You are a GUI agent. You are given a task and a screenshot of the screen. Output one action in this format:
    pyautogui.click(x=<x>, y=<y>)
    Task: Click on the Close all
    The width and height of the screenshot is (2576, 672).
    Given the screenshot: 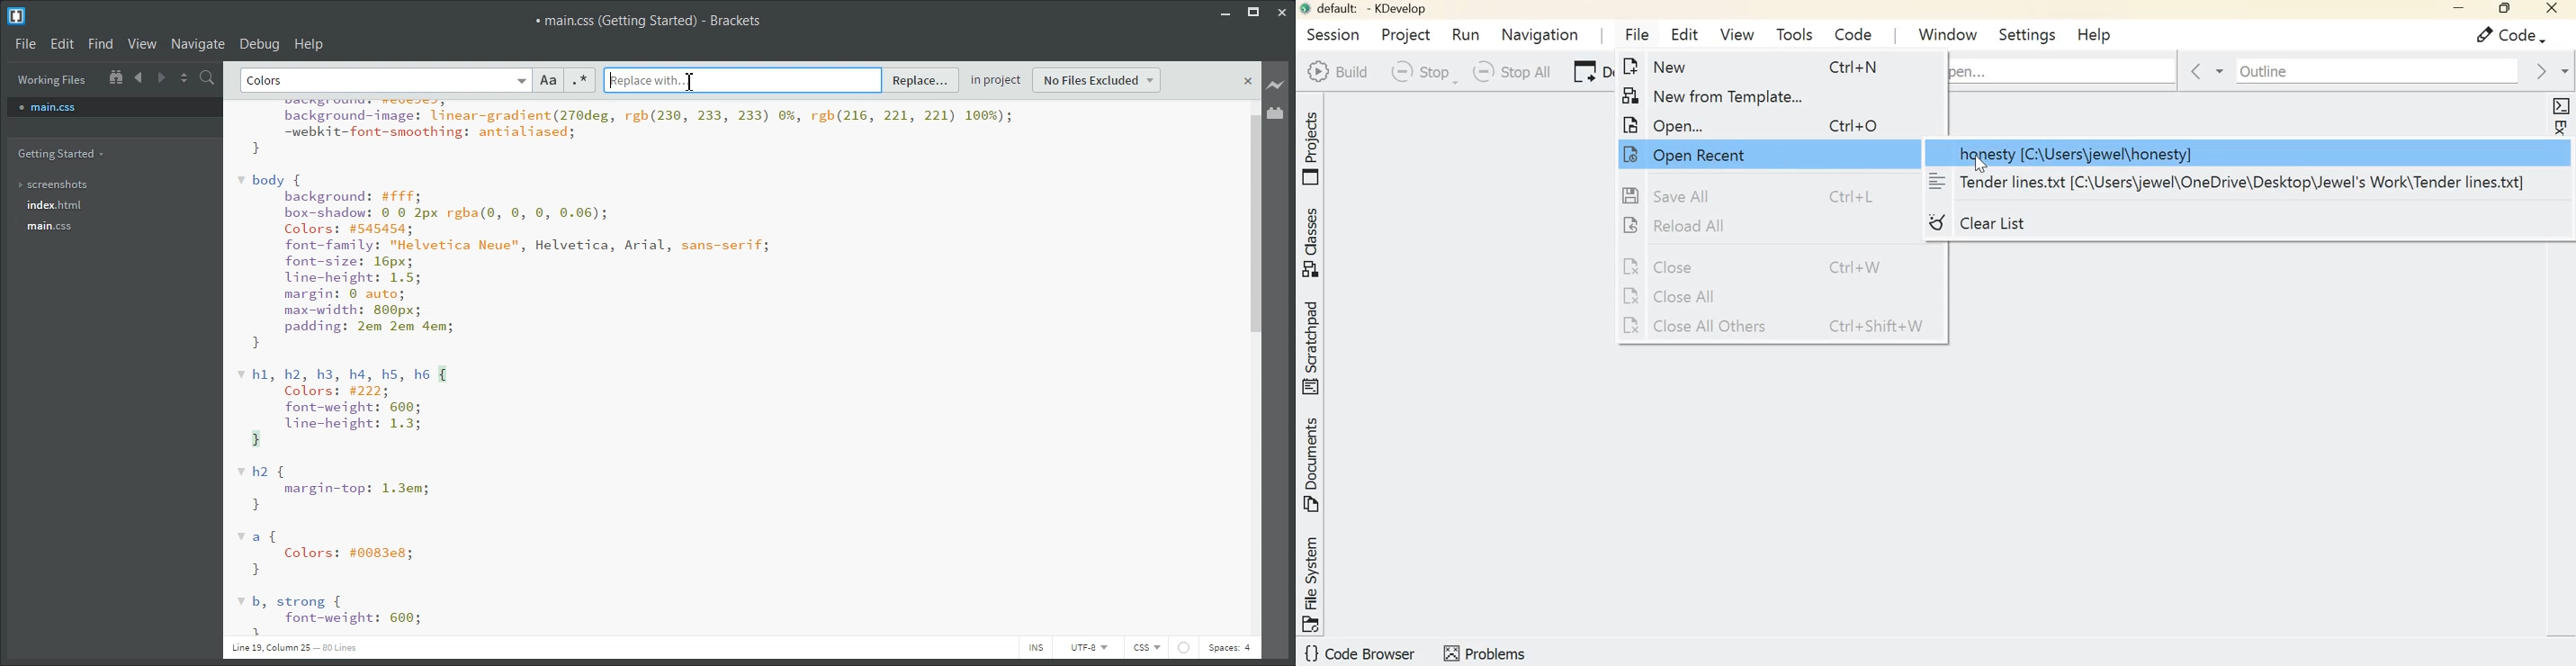 What is the action you would take?
    pyautogui.click(x=1759, y=297)
    